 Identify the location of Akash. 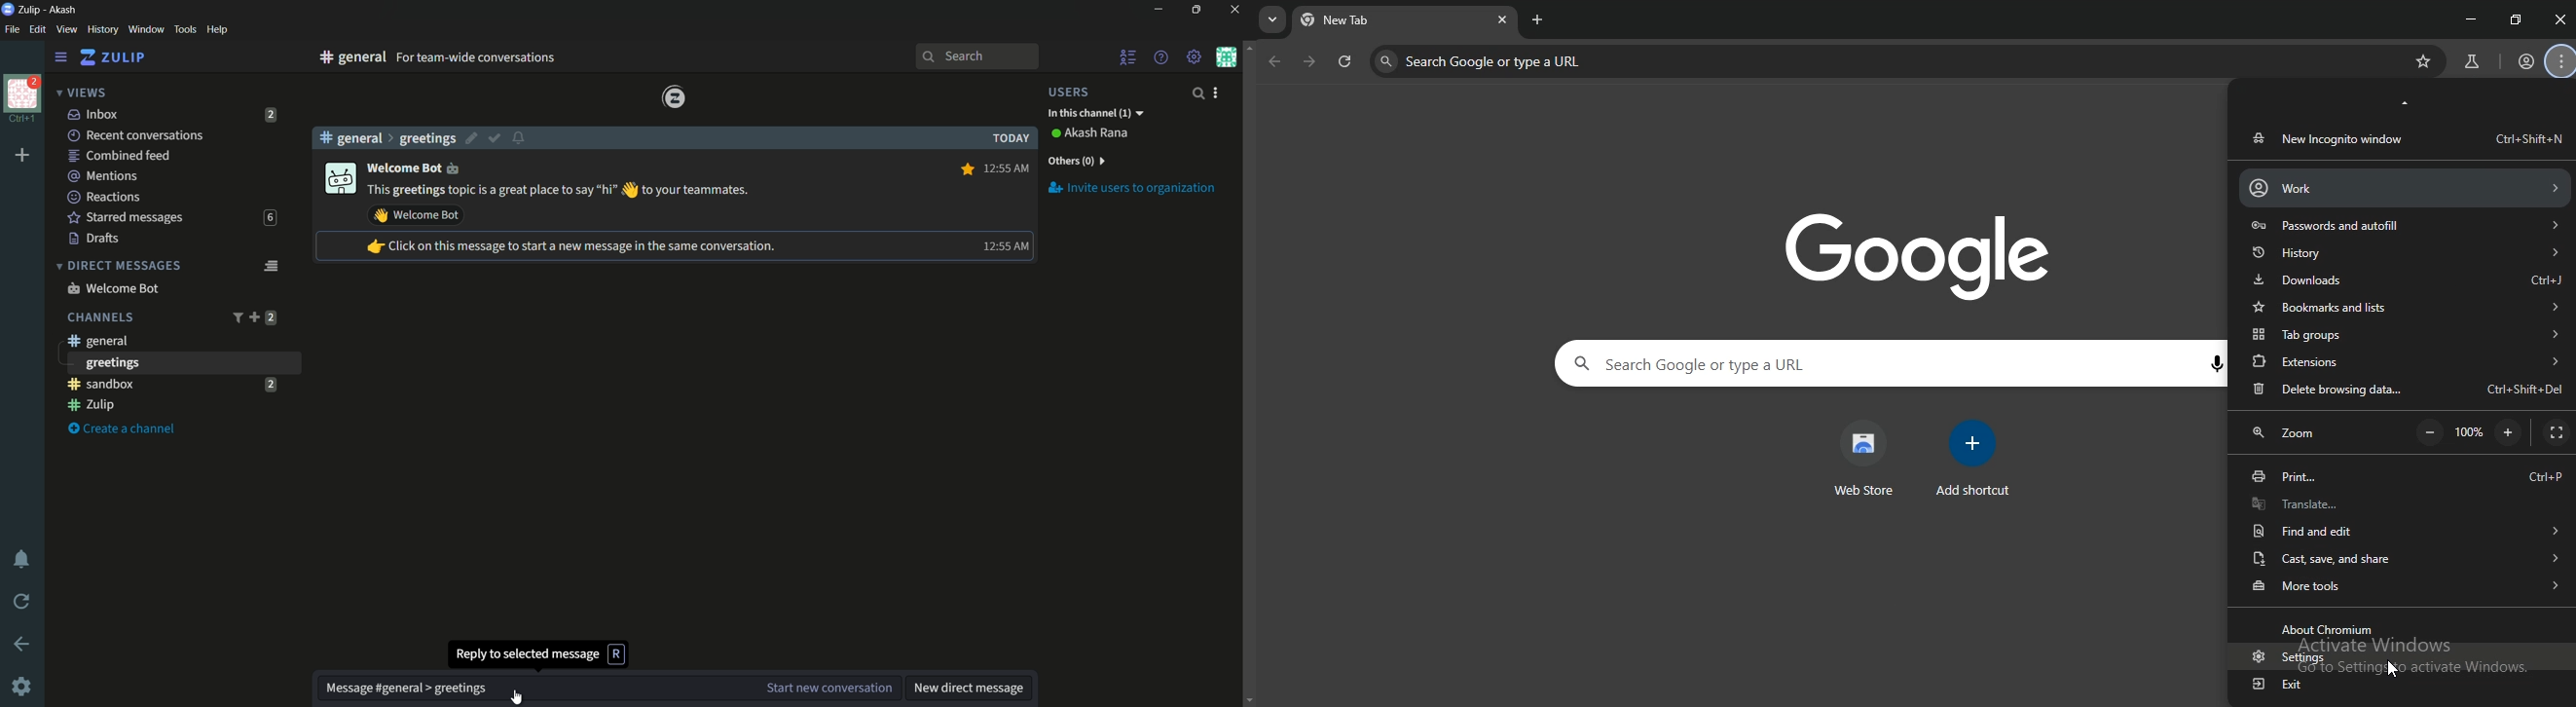
(63, 10).